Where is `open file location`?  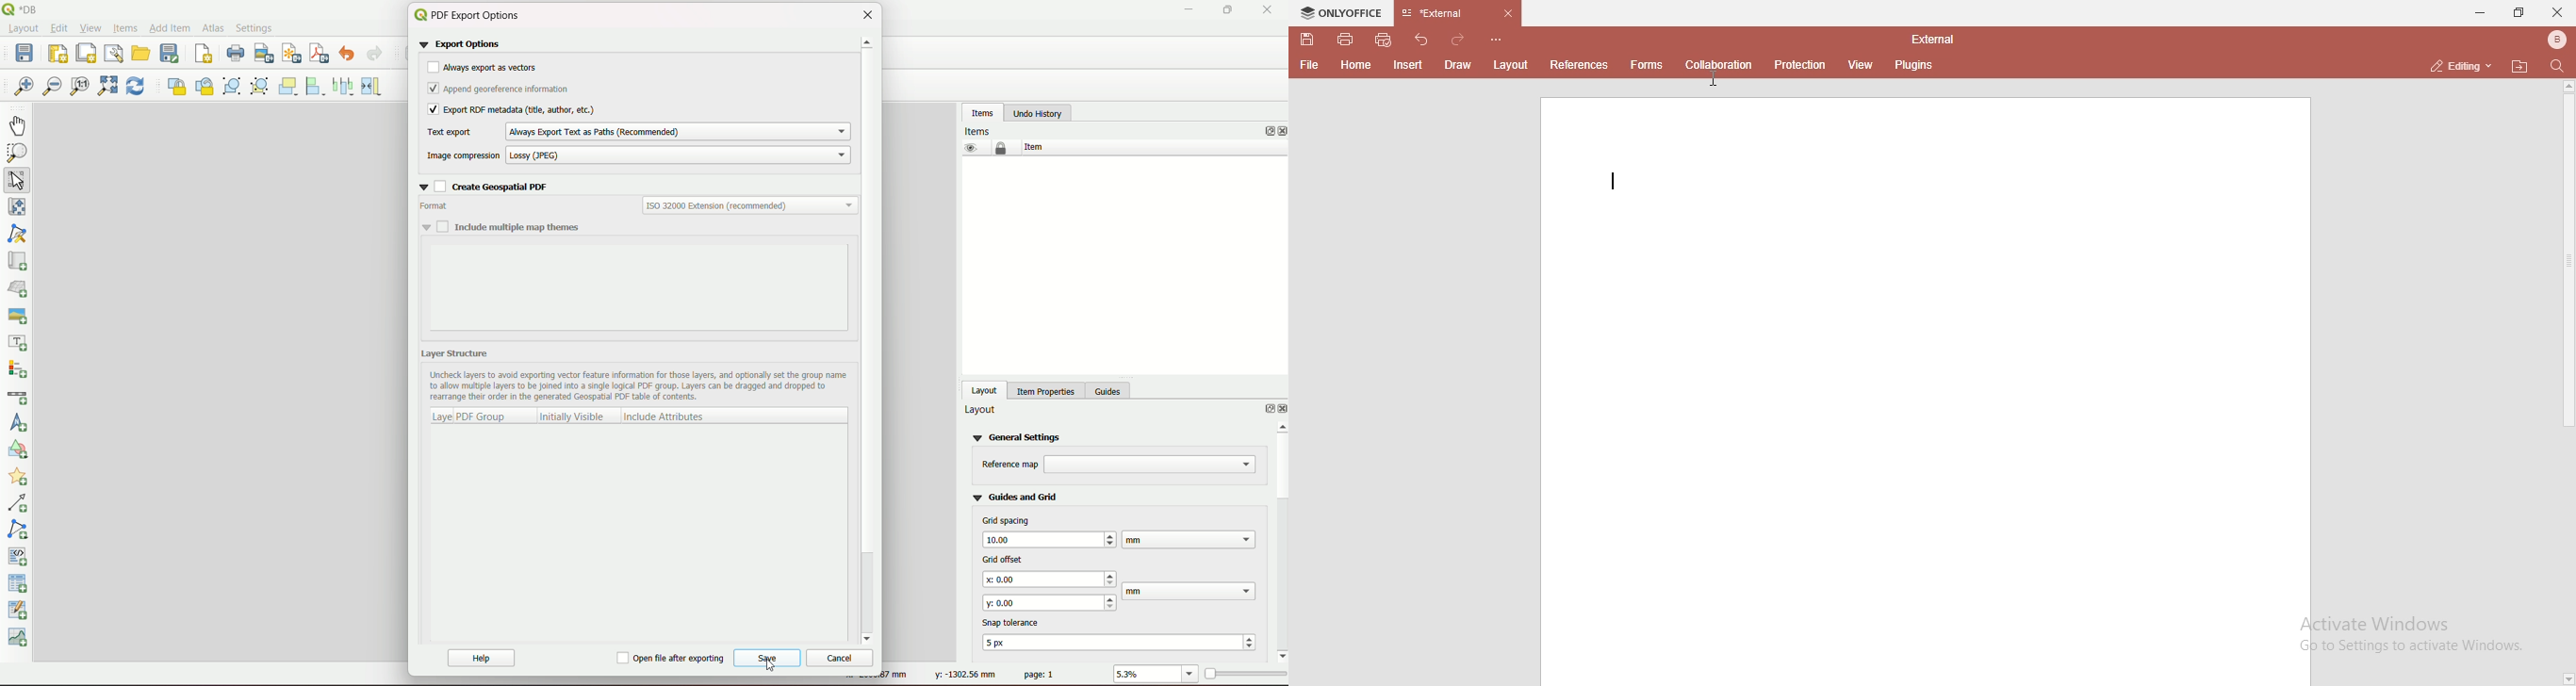 open file location is located at coordinates (2519, 65).